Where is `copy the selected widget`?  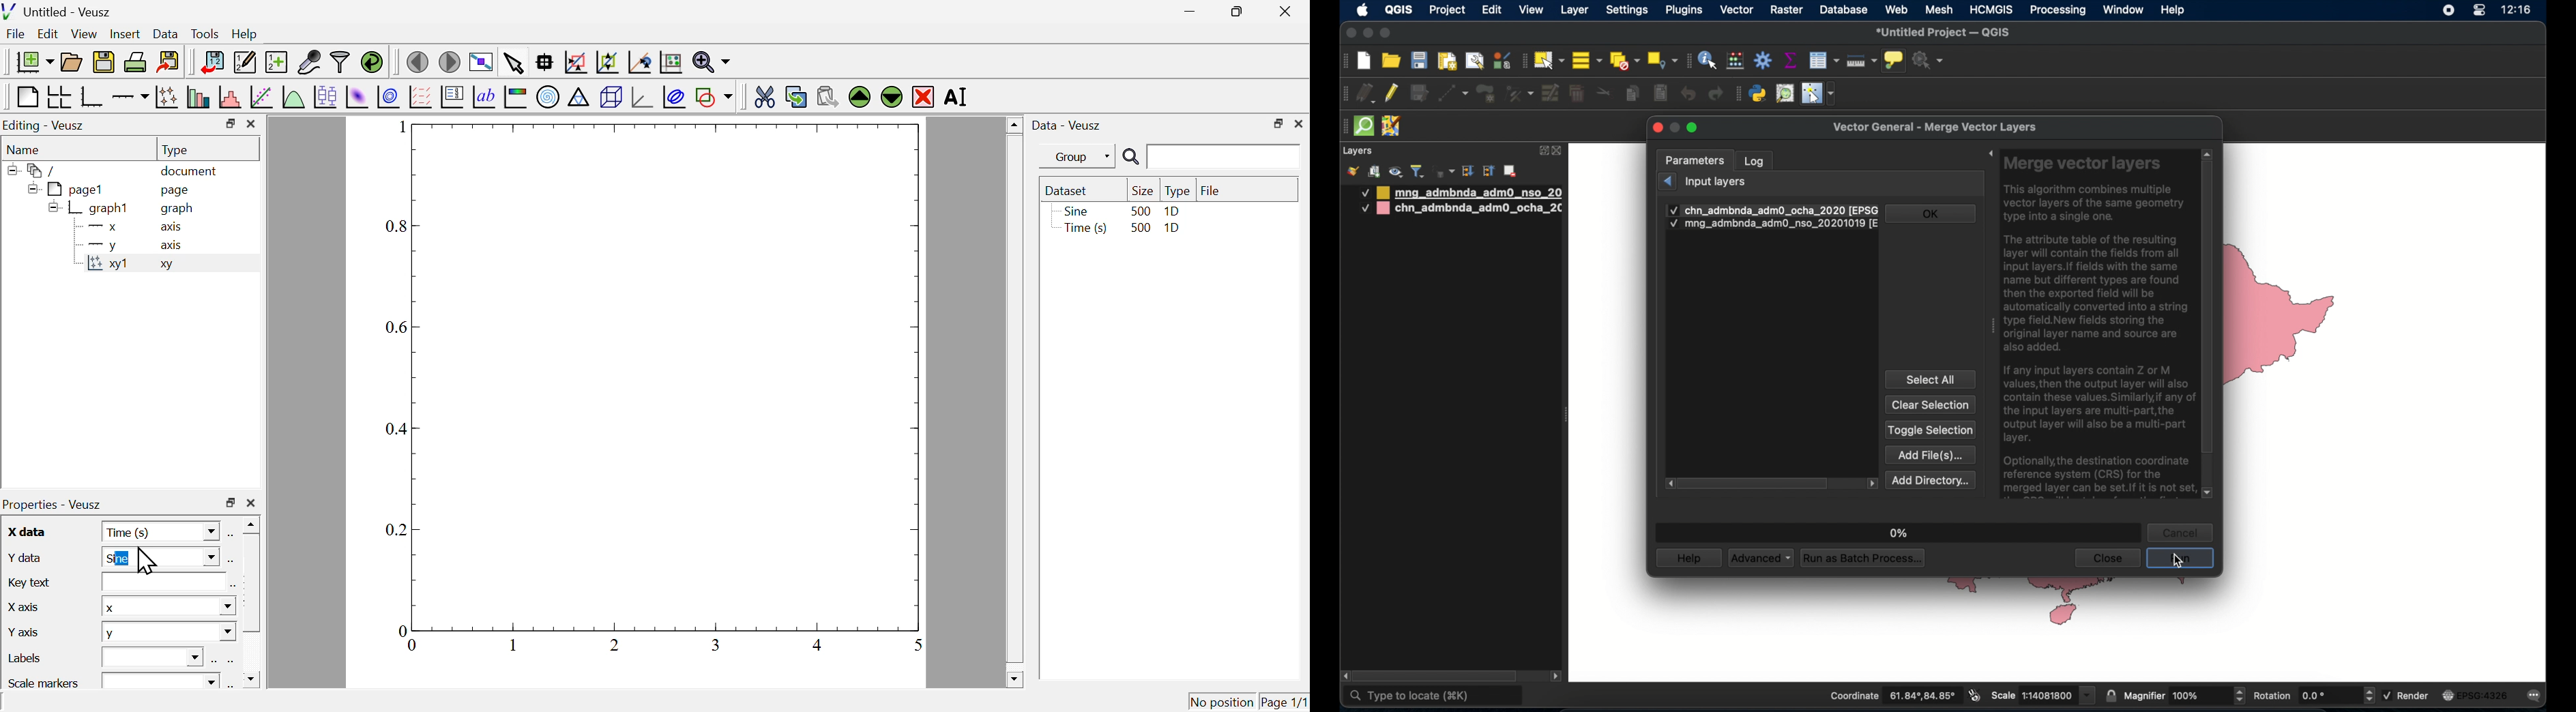 copy the selected widget is located at coordinates (796, 95).